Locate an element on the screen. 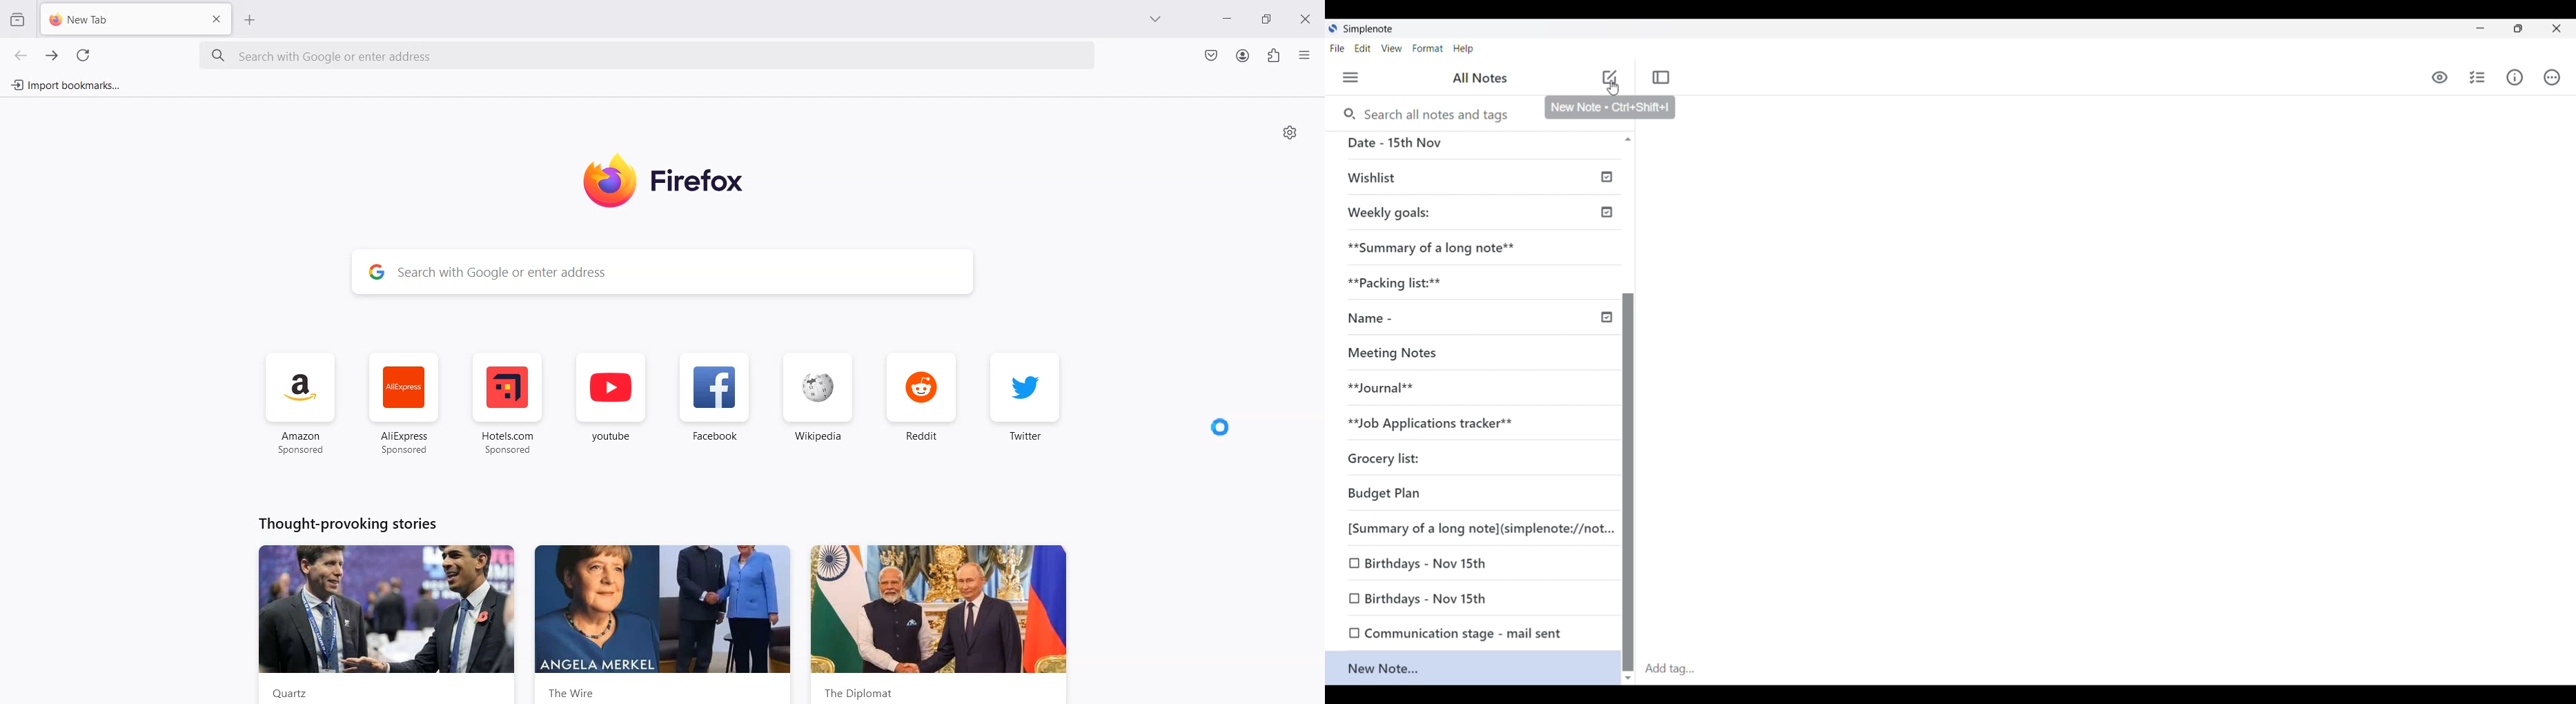 This screenshot has height=728, width=2576. Actions is located at coordinates (2552, 77).